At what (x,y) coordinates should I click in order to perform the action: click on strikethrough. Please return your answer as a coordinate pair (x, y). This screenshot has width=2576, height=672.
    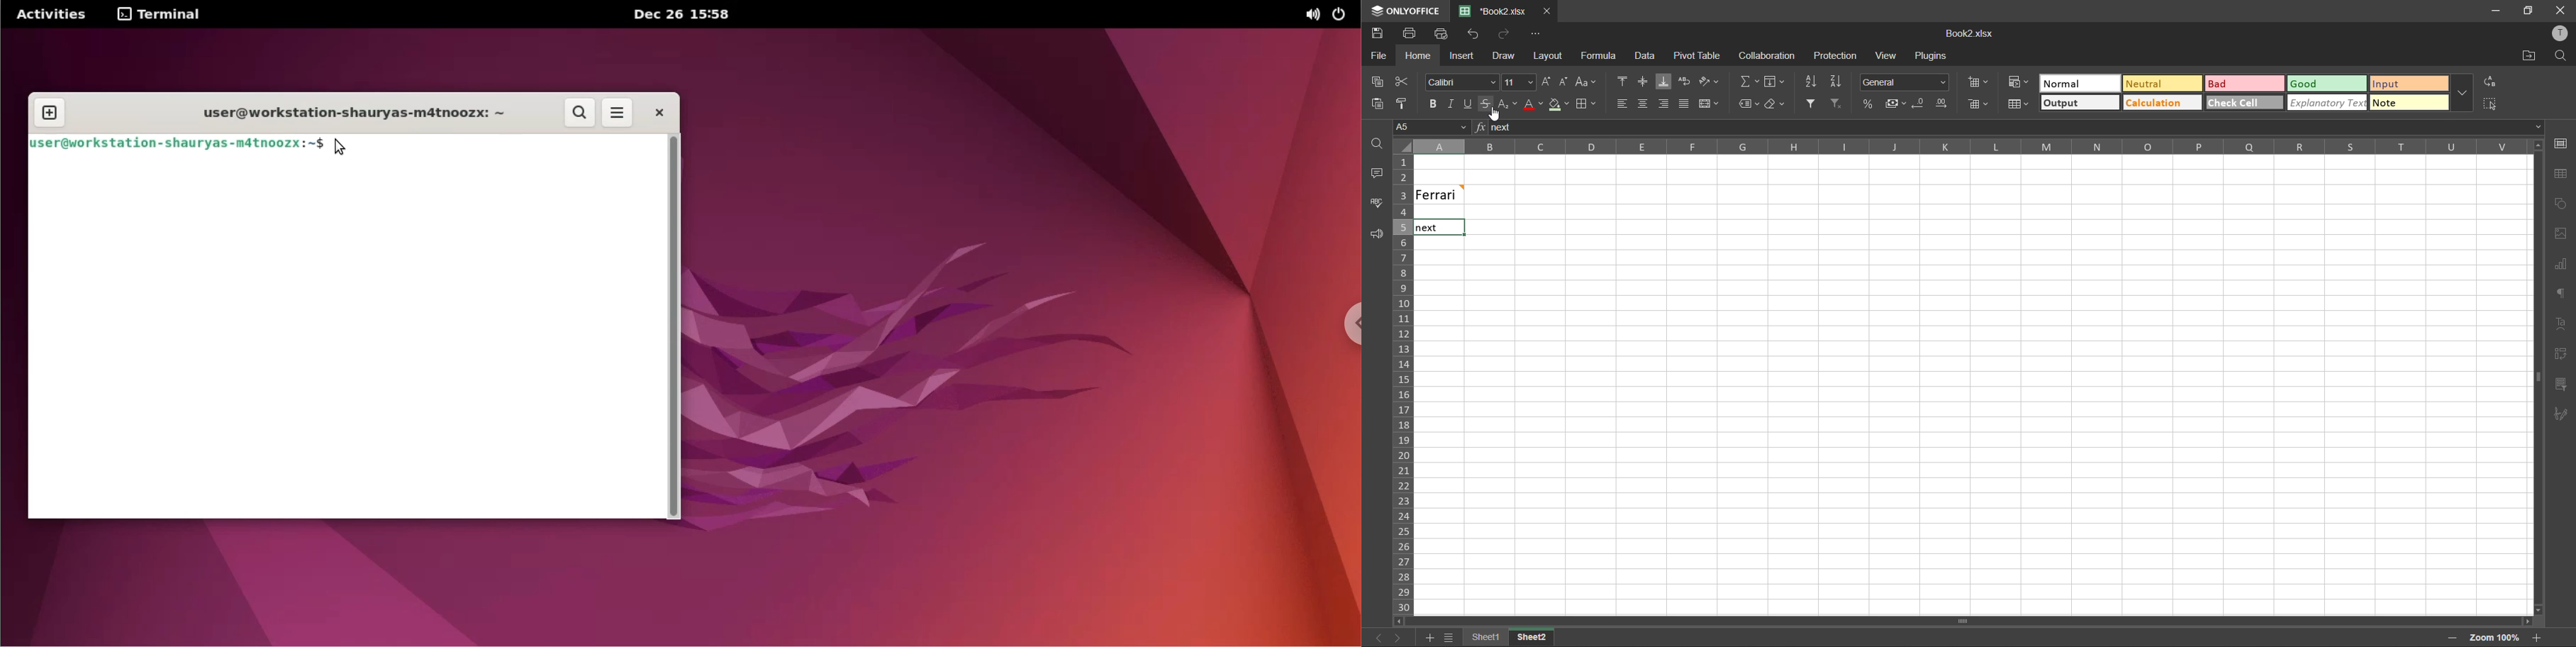
    Looking at the image, I should click on (1487, 104).